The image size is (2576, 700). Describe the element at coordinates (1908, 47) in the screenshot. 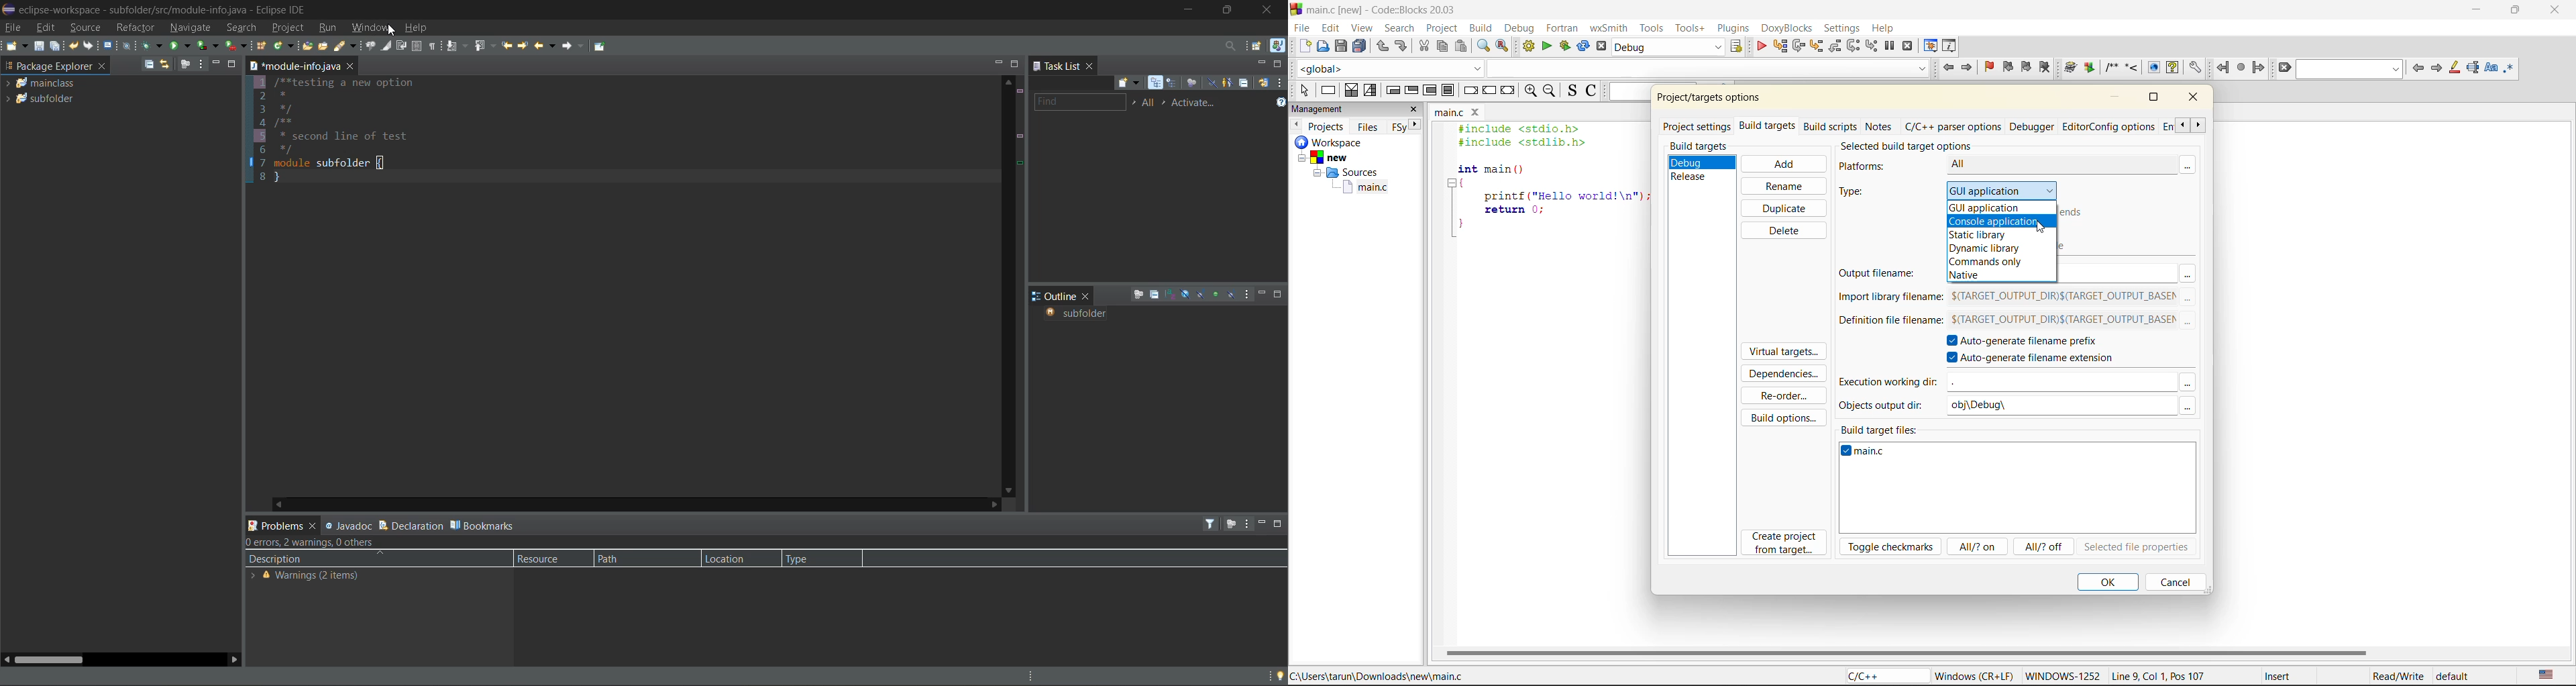

I see `stop debugger` at that location.